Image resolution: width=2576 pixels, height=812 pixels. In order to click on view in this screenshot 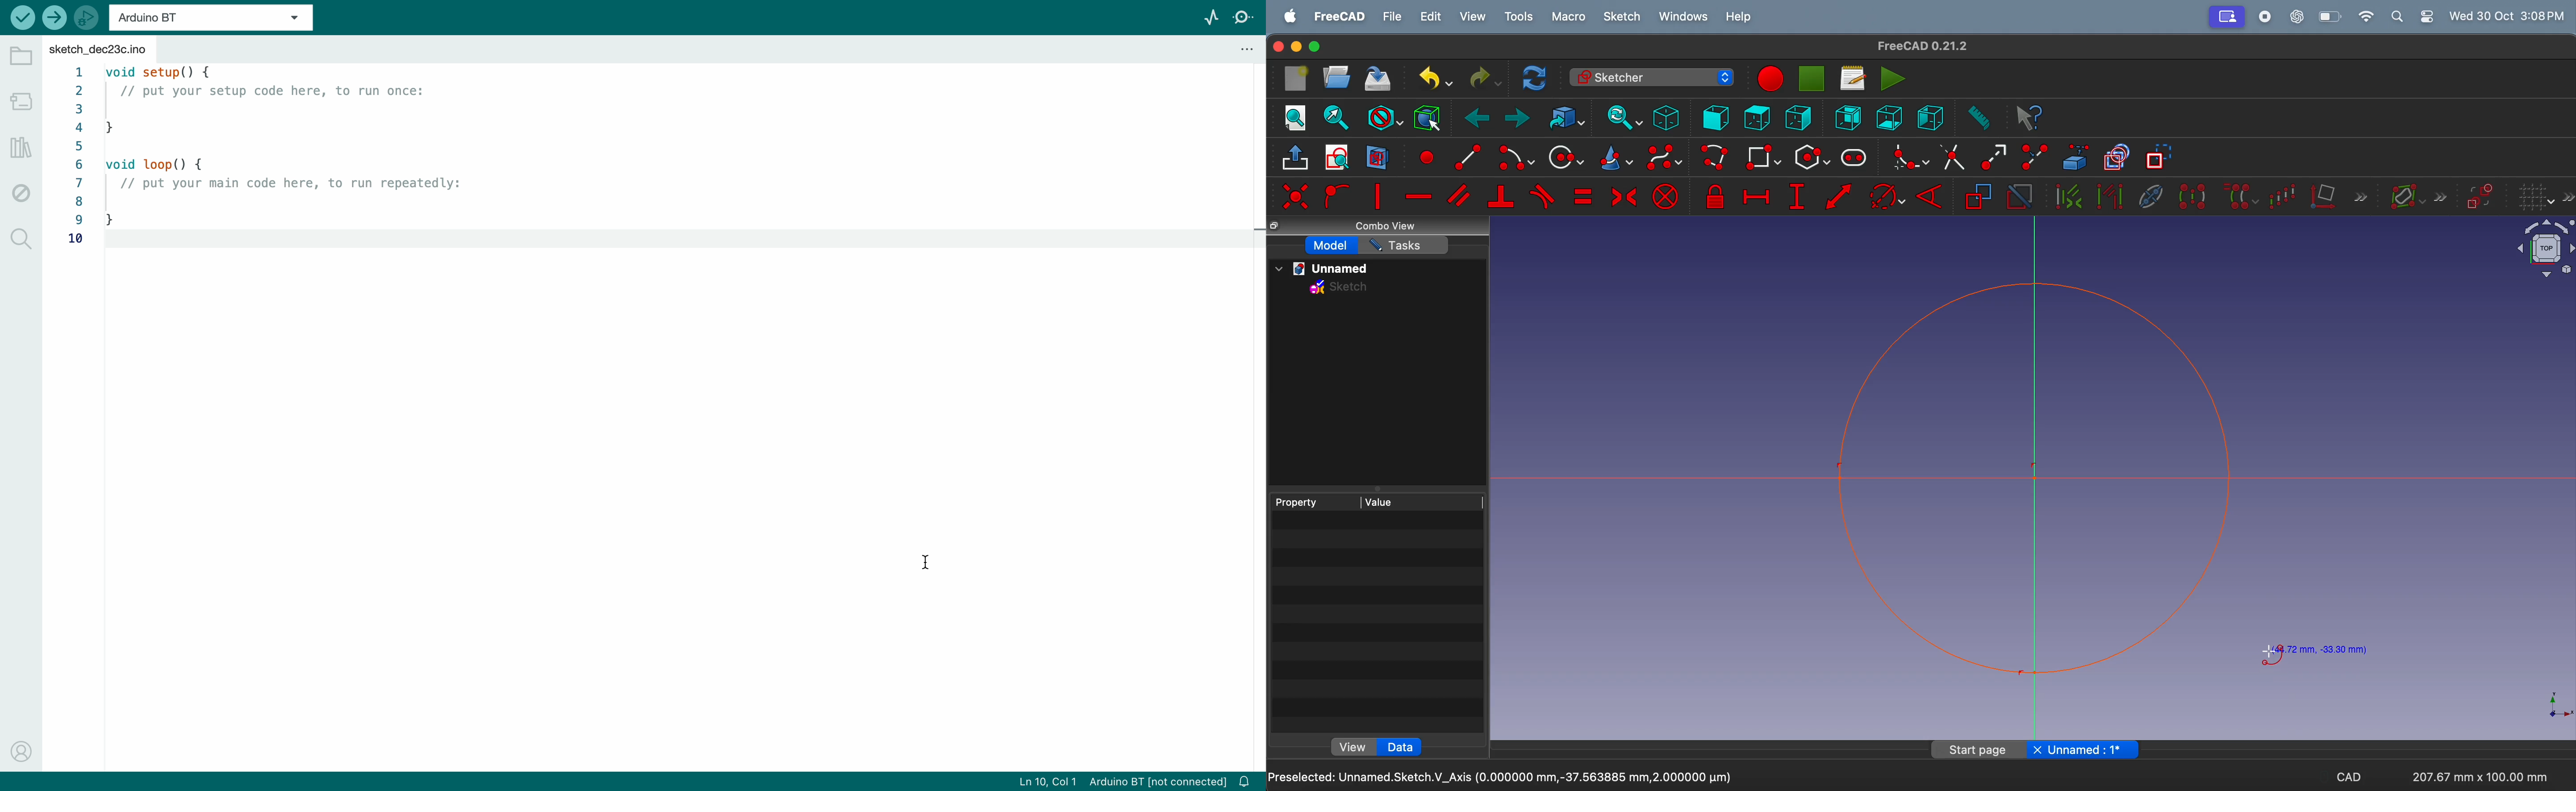, I will do `click(1473, 17)`.